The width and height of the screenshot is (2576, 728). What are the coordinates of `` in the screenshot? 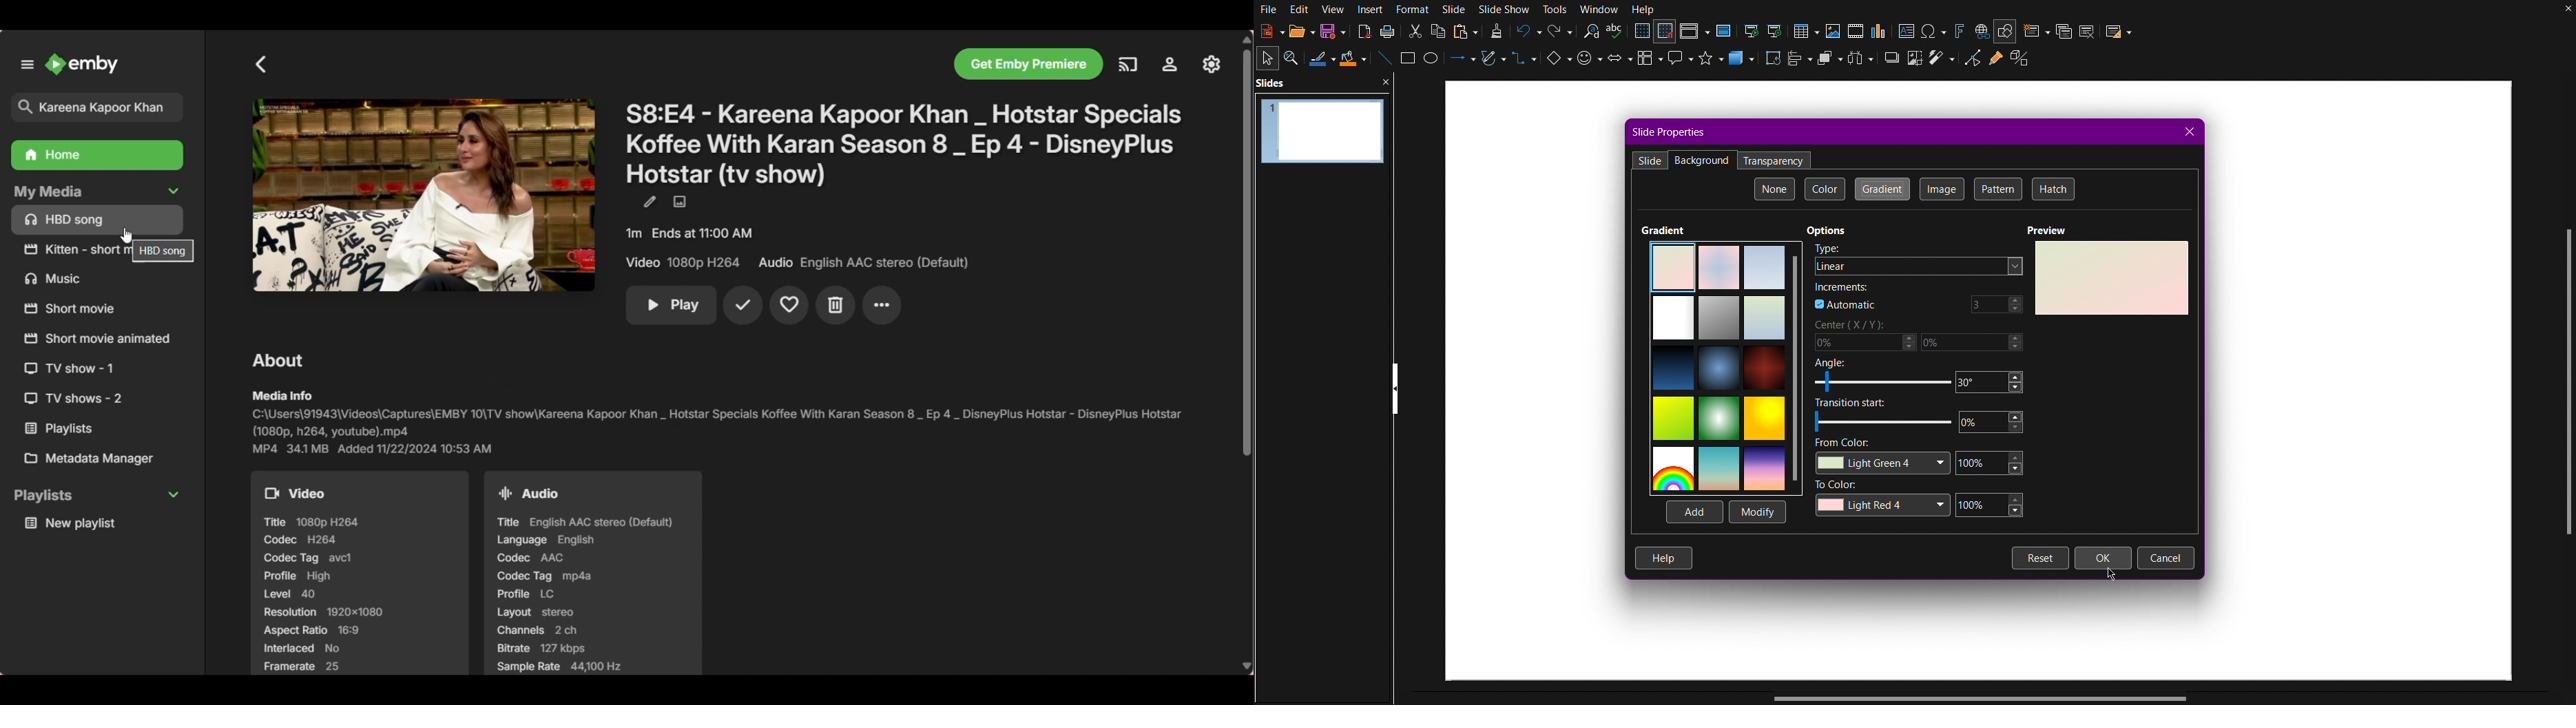 It's located at (1173, 63).